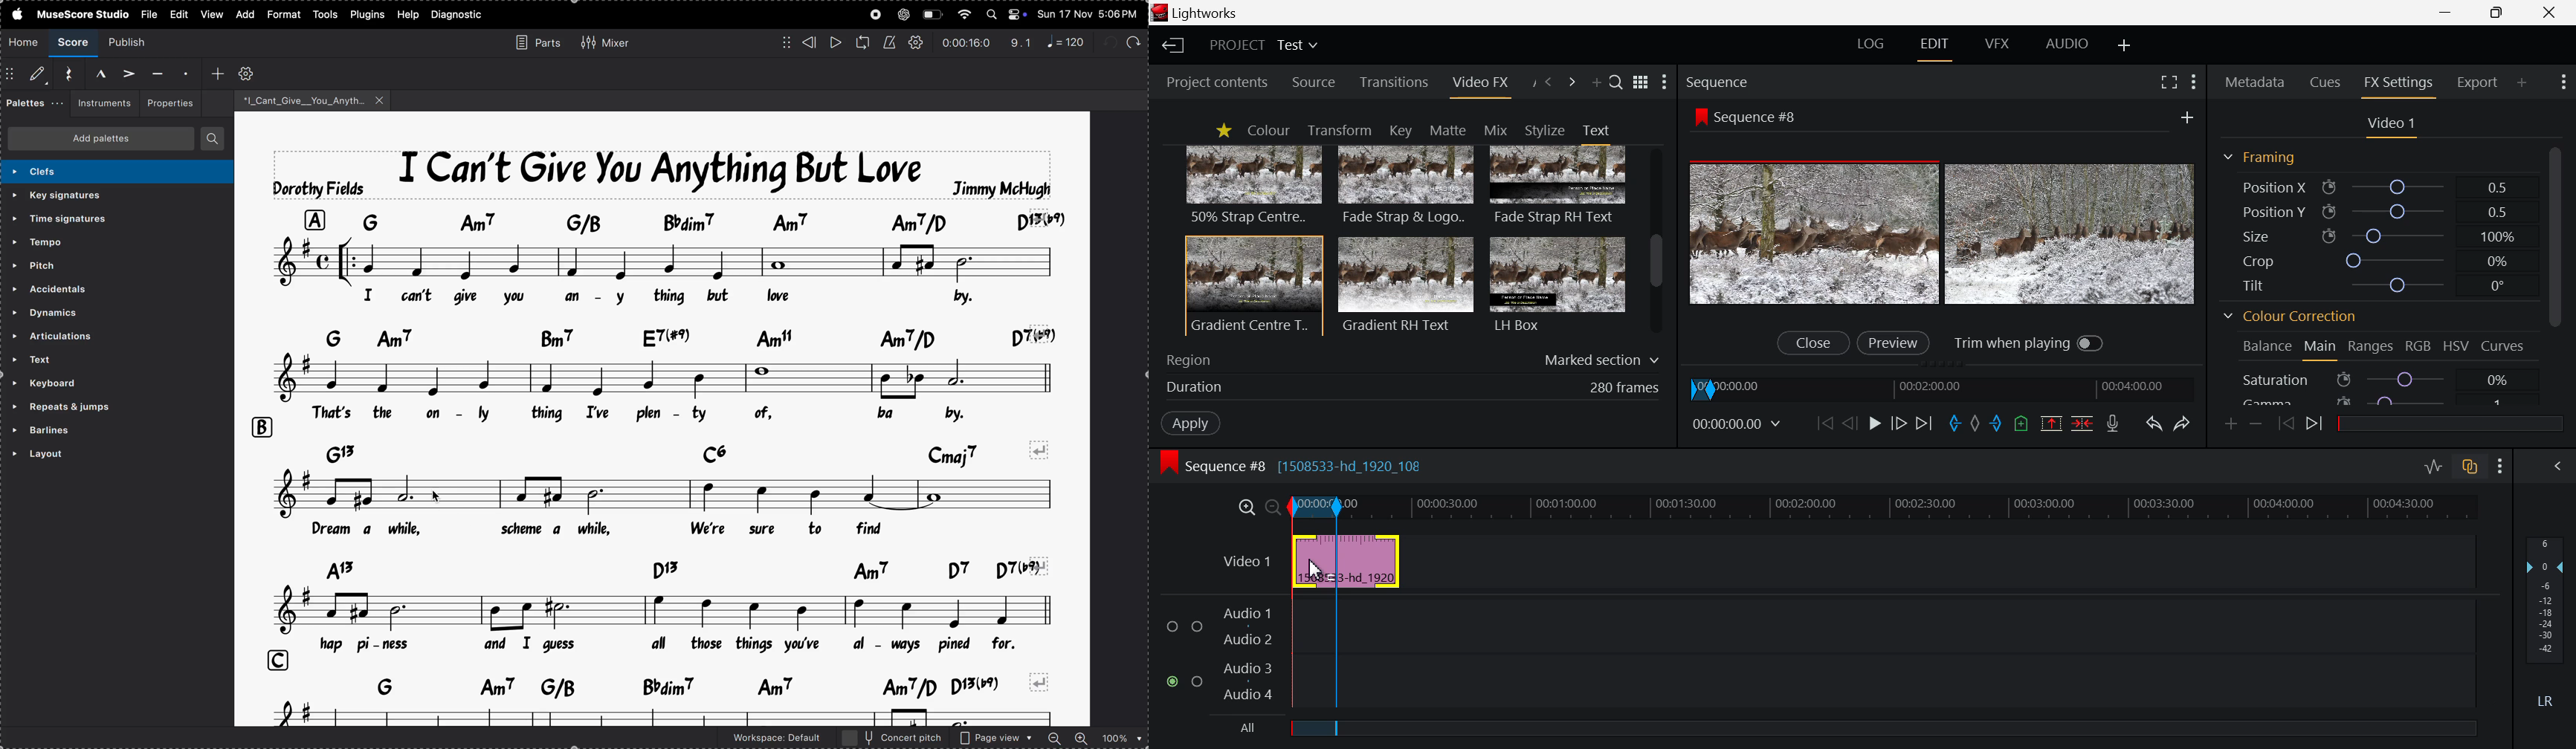 The width and height of the screenshot is (2576, 756). I want to click on Search, so click(1616, 84).